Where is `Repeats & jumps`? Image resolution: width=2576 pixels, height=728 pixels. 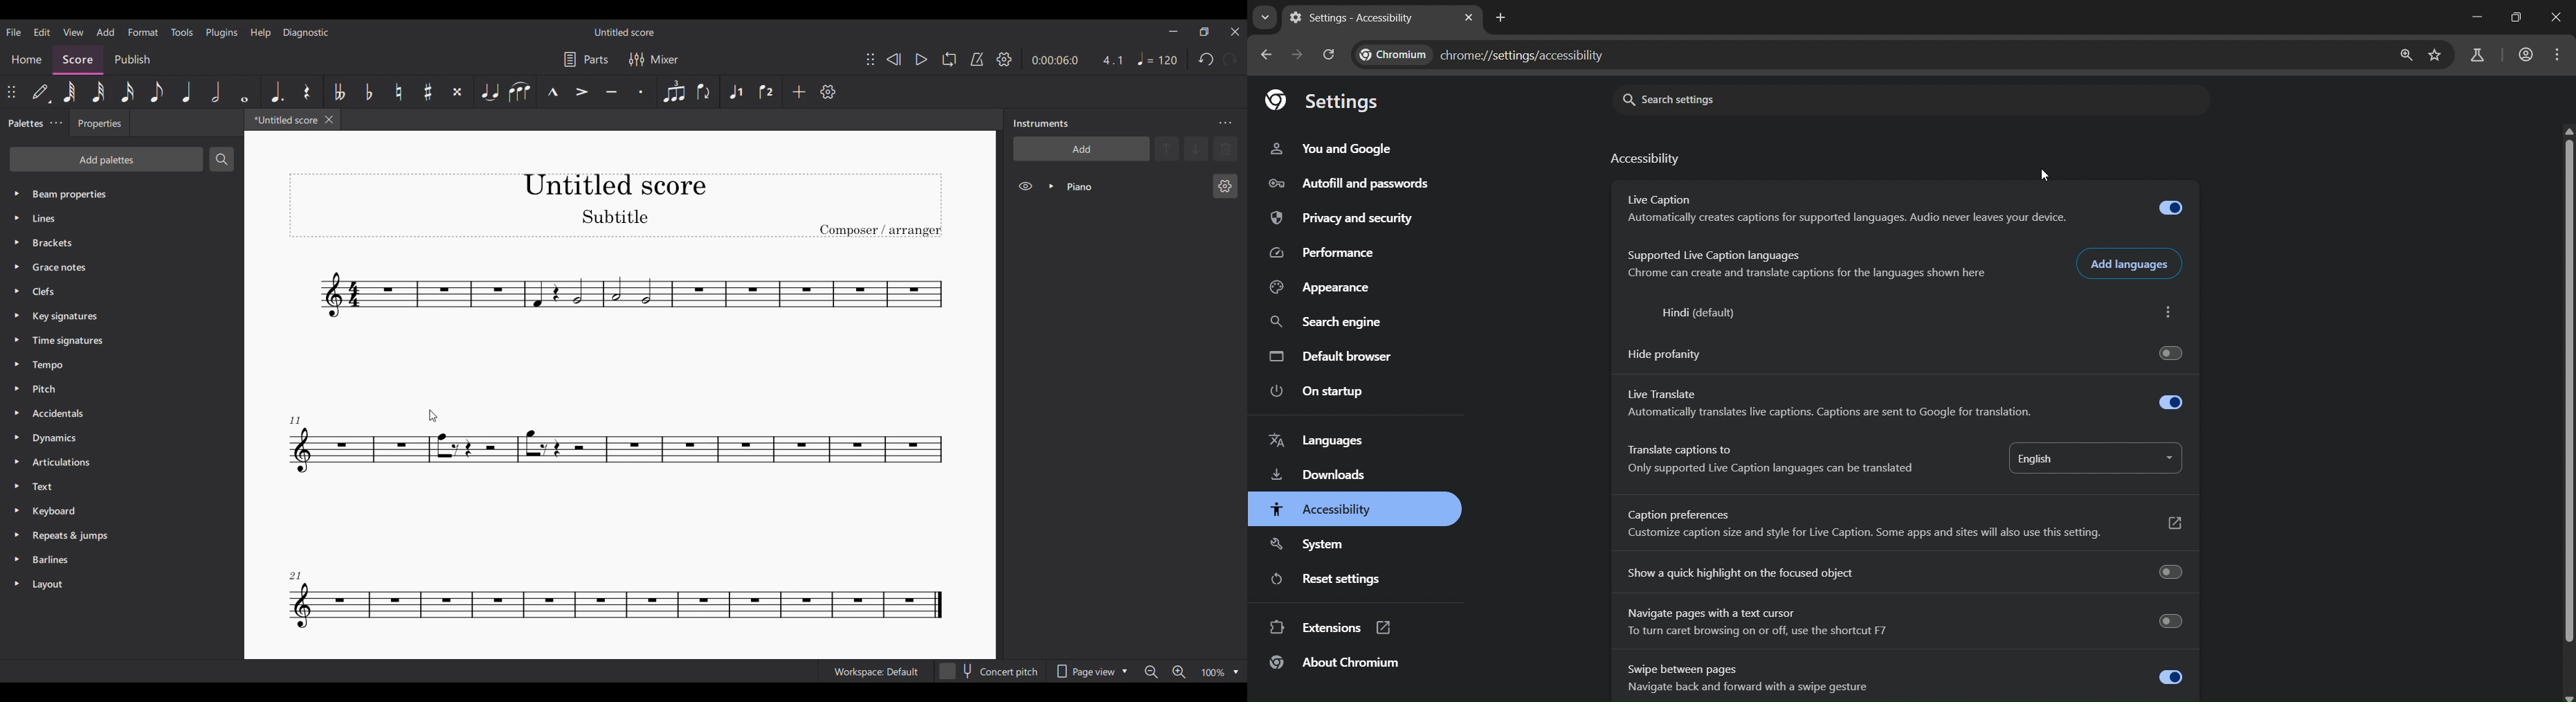
Repeats & jumps is located at coordinates (112, 535).